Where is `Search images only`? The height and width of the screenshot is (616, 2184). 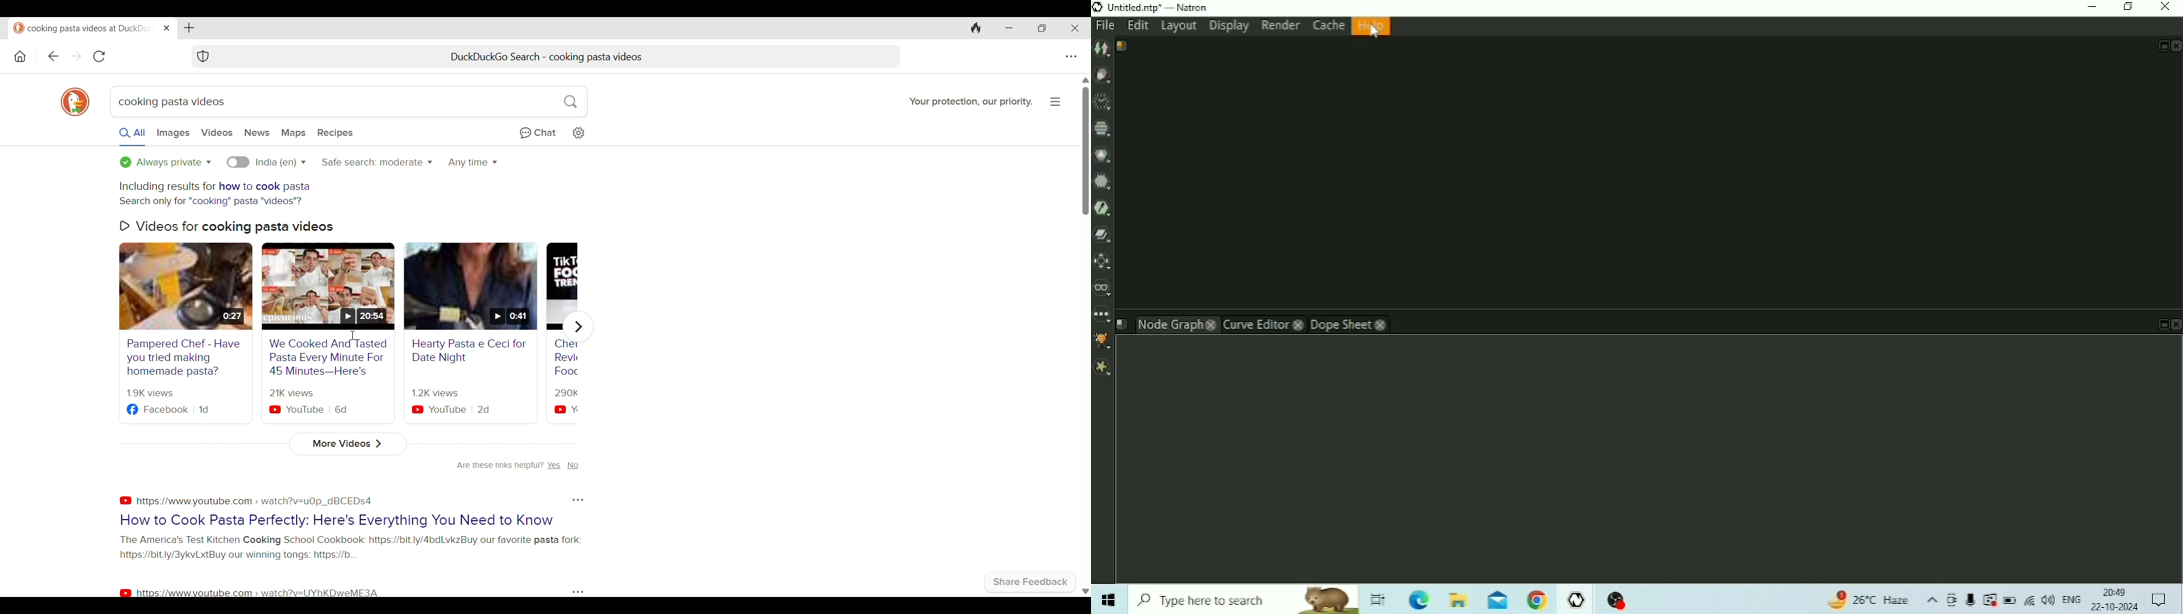
Search images only is located at coordinates (173, 134).